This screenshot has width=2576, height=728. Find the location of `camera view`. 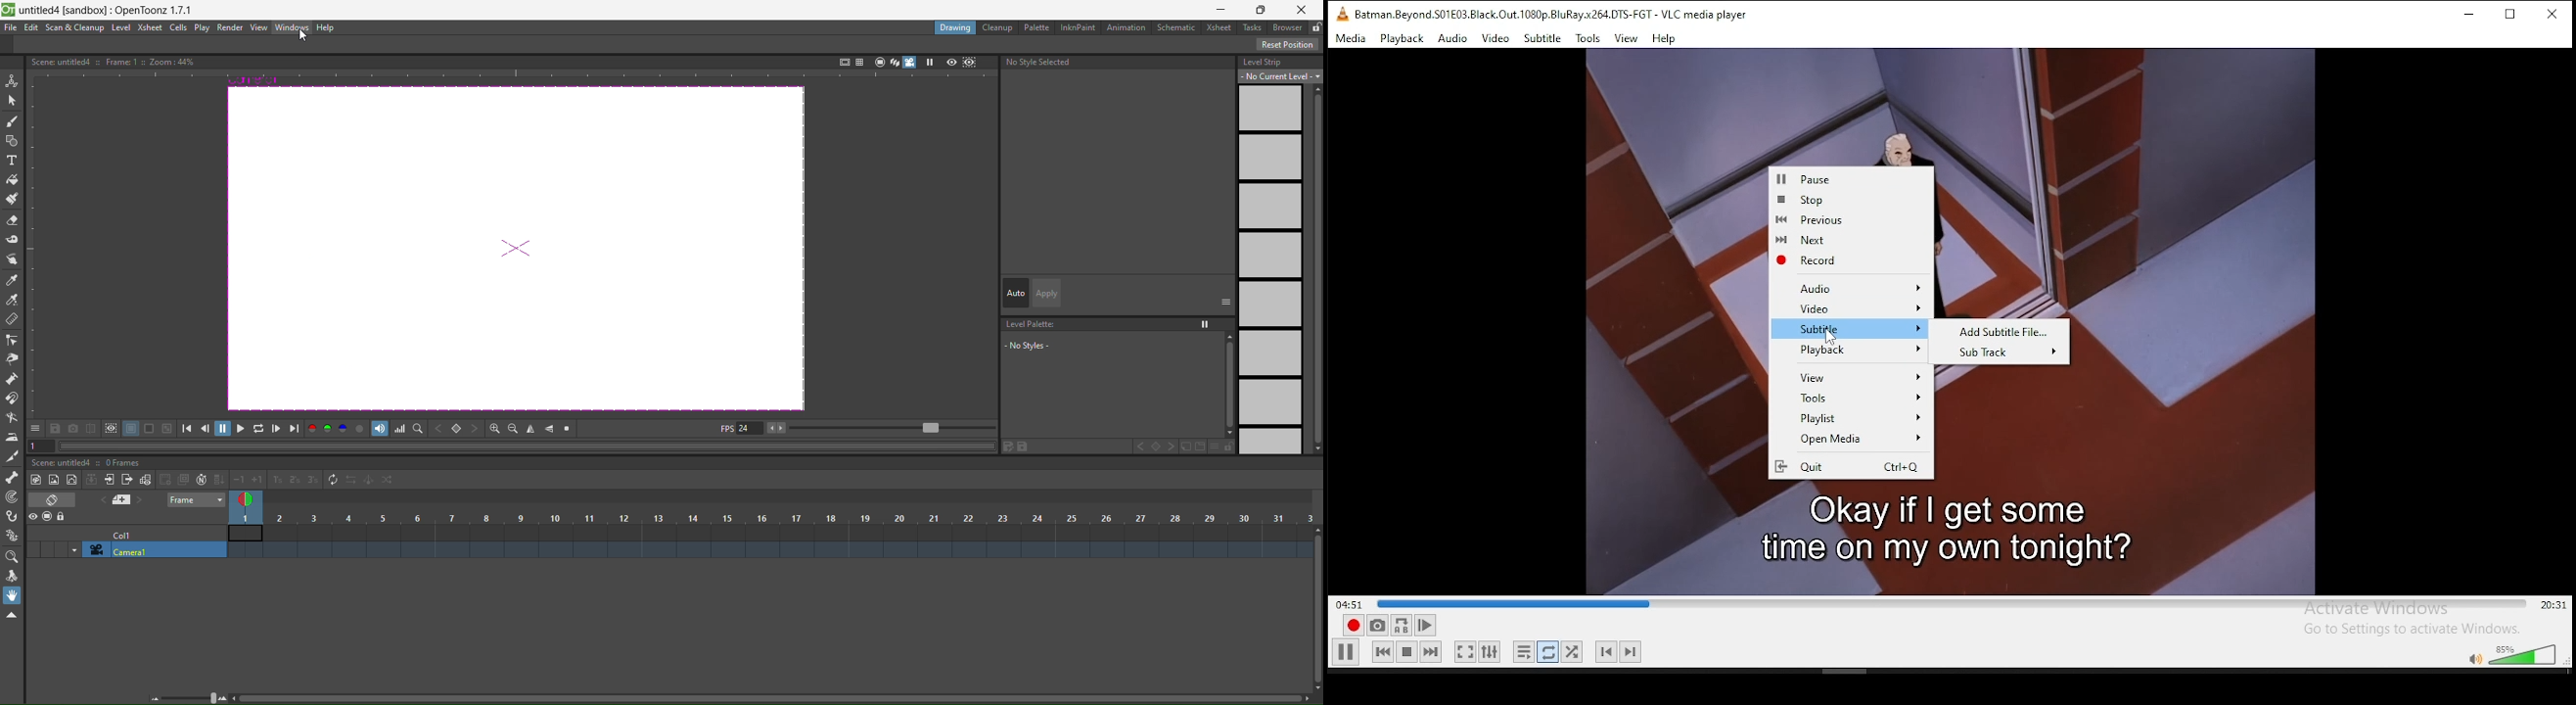

camera view is located at coordinates (903, 62).